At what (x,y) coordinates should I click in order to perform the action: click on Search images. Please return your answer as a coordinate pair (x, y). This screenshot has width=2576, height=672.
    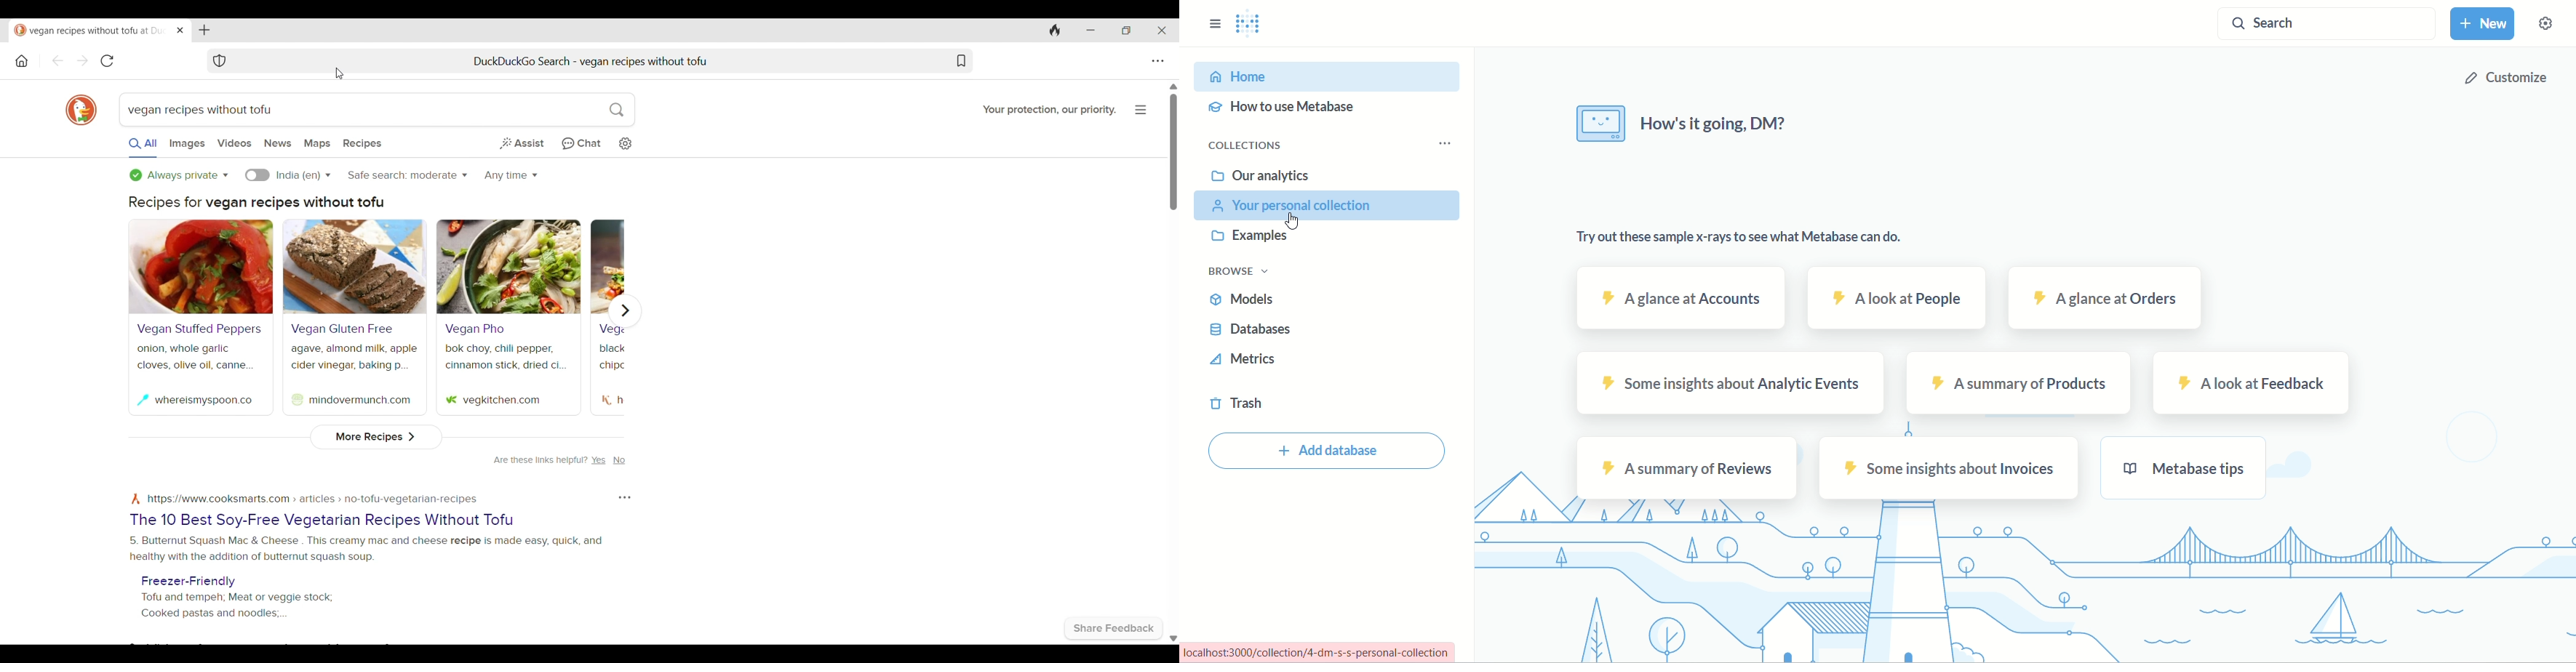
    Looking at the image, I should click on (187, 144).